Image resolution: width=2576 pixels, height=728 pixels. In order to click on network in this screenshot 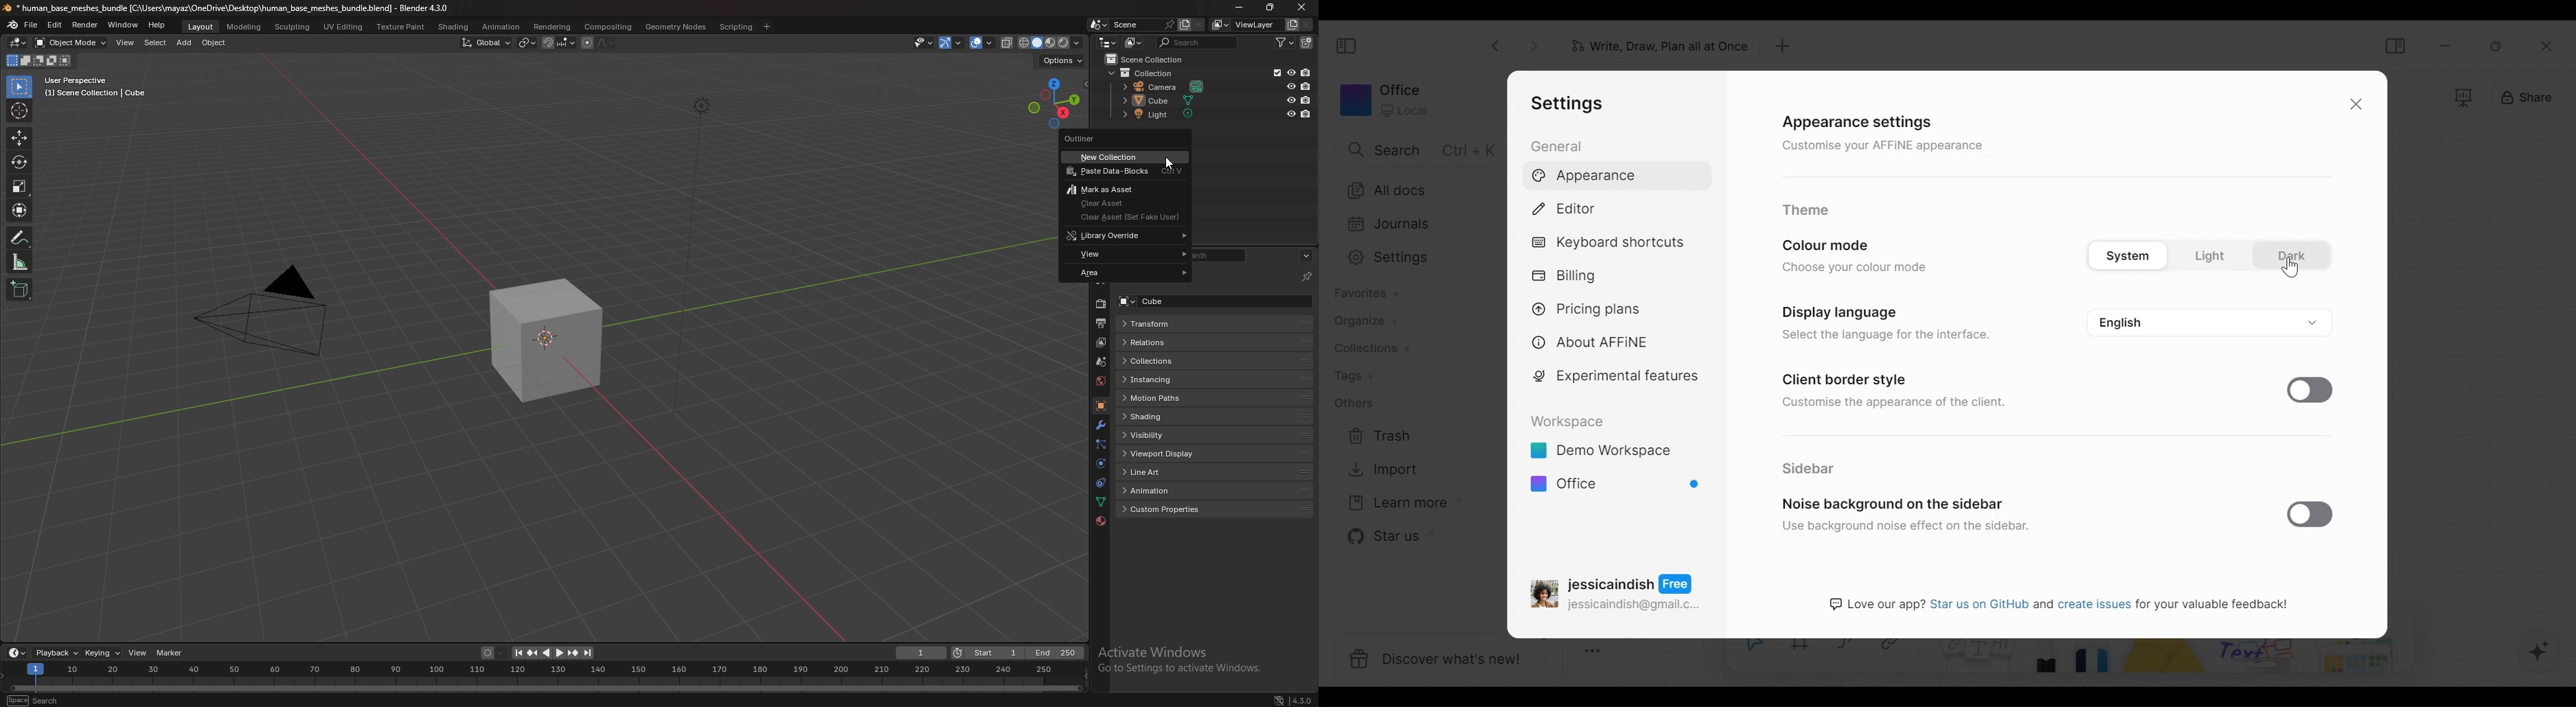, I will do `click(1278, 698)`.